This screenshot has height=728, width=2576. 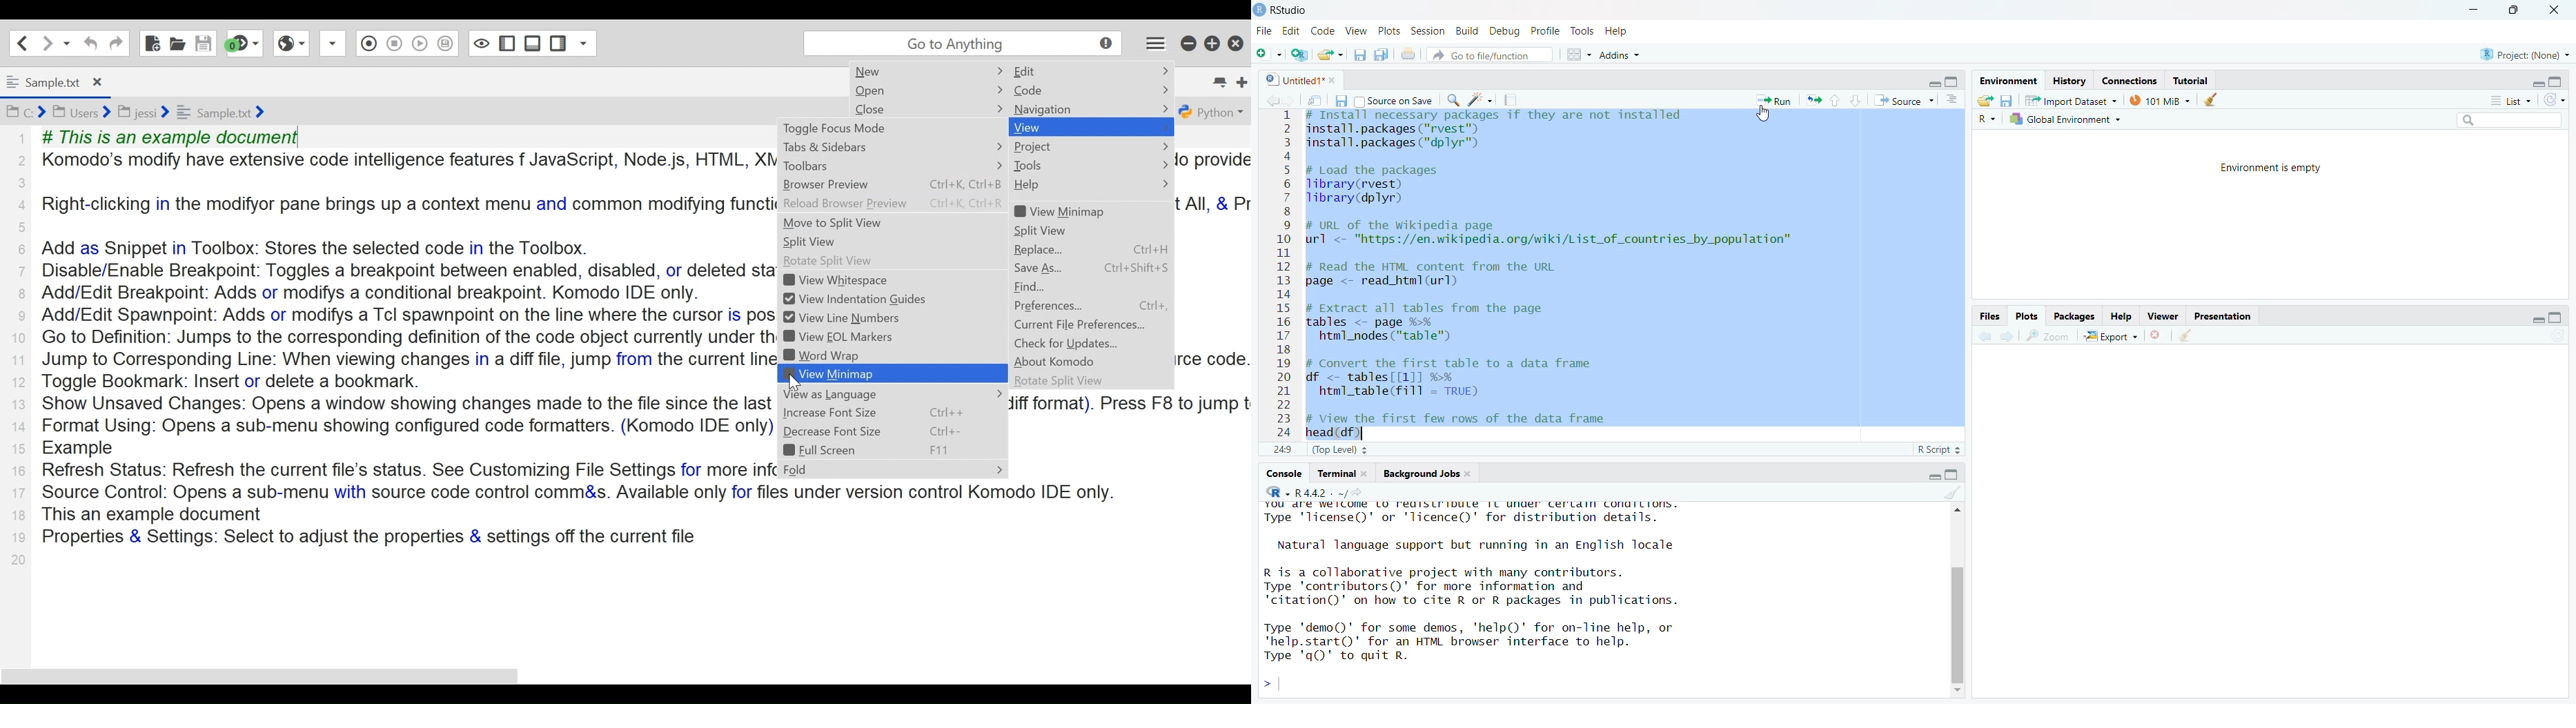 What do you see at coordinates (2163, 315) in the screenshot?
I see `Viewer` at bounding box center [2163, 315].